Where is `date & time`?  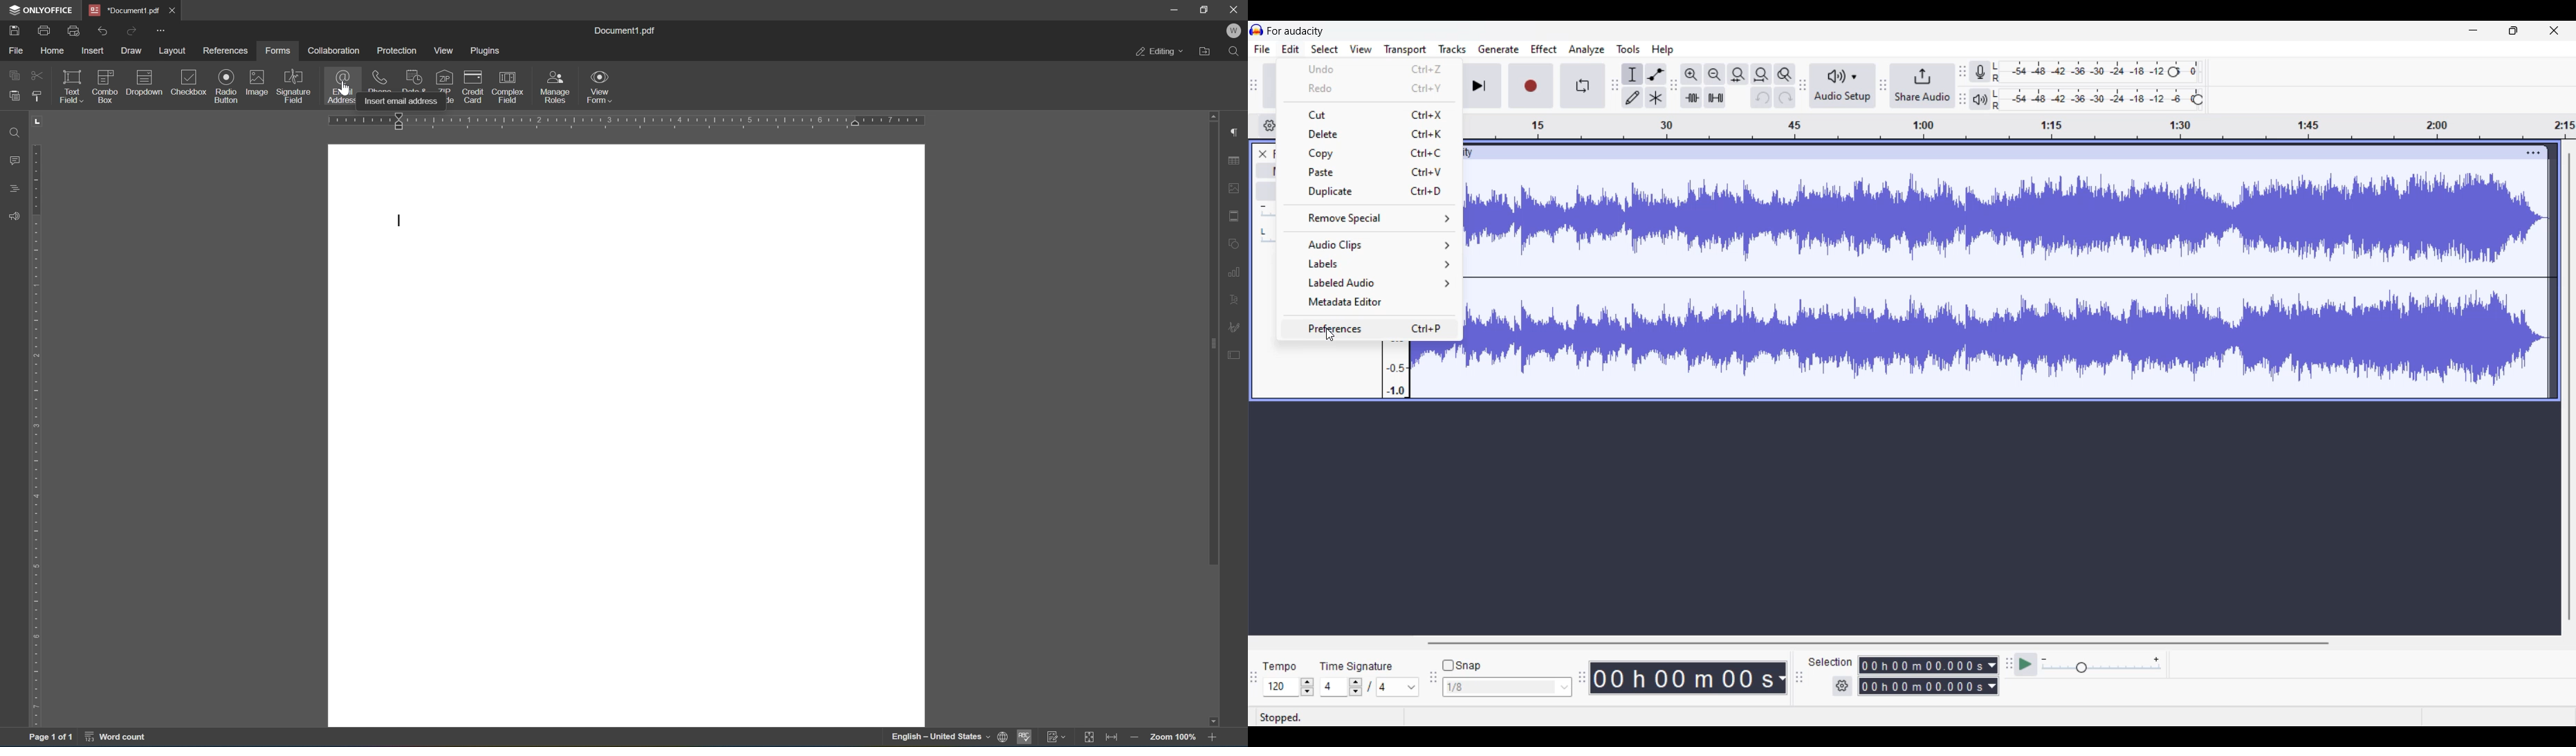 date & time is located at coordinates (414, 78).